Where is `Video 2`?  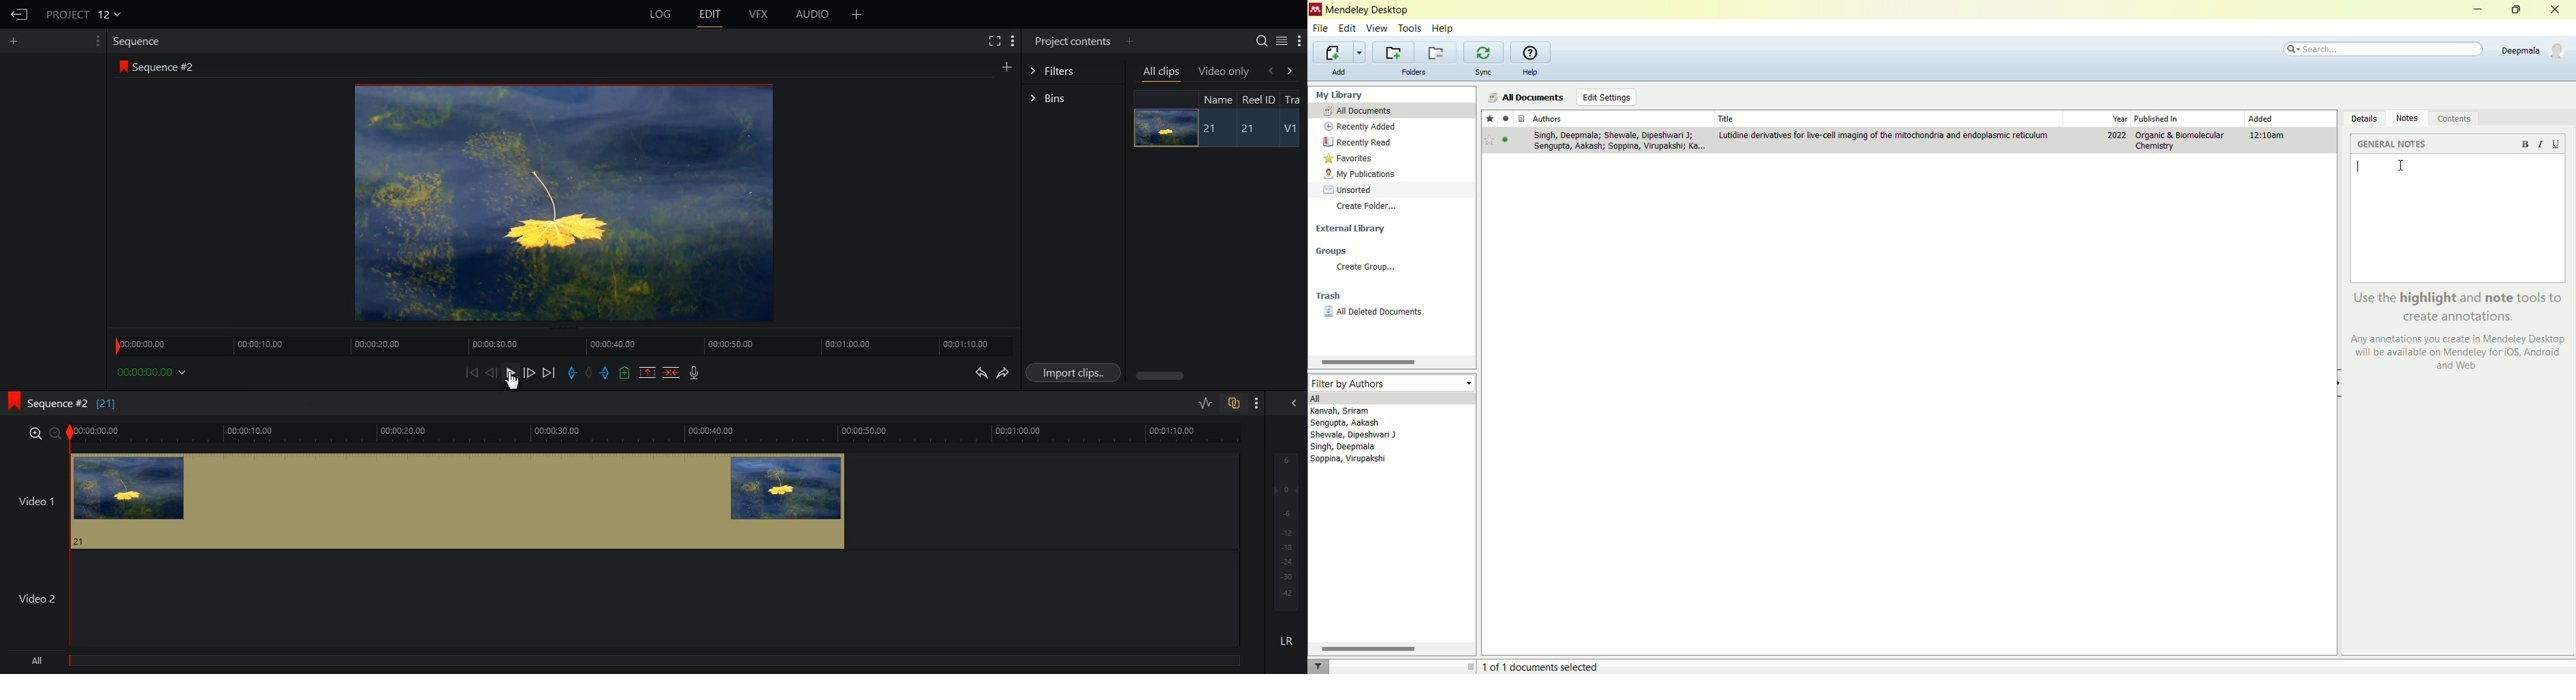
Video 2 is located at coordinates (620, 598).